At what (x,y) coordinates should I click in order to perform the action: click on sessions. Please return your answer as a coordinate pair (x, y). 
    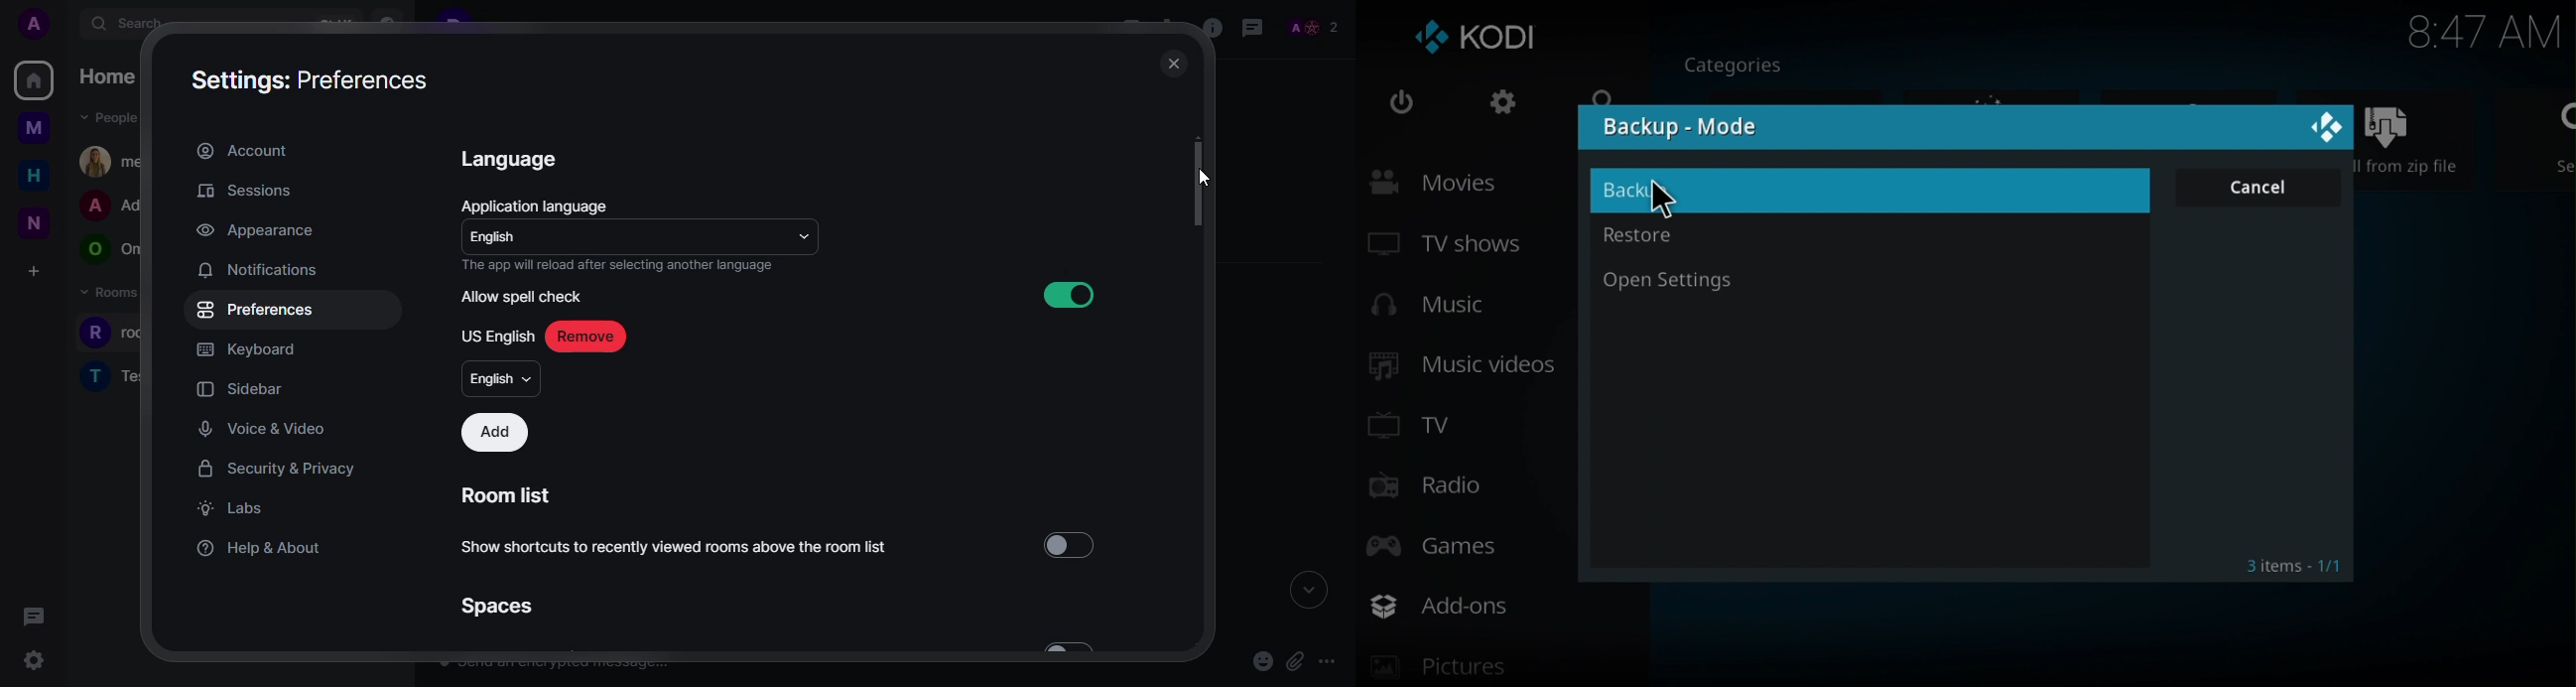
    Looking at the image, I should click on (244, 191).